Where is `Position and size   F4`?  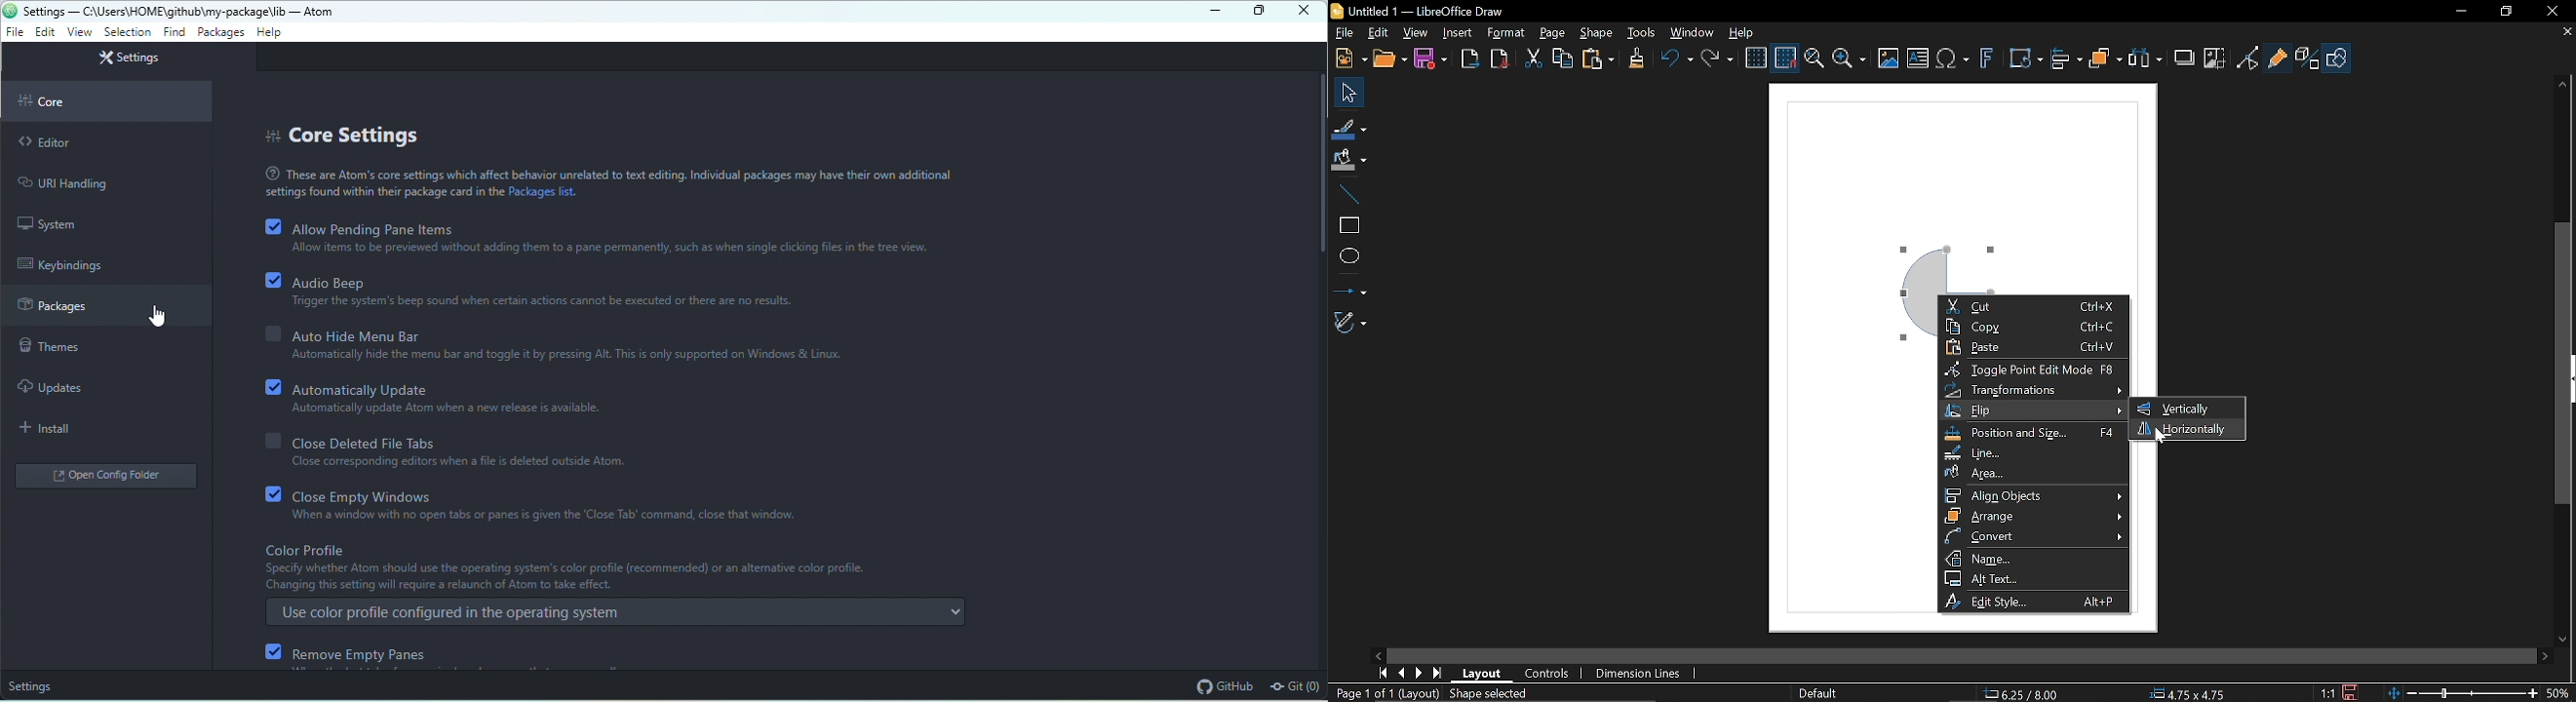 Position and size   F4 is located at coordinates (2032, 434).